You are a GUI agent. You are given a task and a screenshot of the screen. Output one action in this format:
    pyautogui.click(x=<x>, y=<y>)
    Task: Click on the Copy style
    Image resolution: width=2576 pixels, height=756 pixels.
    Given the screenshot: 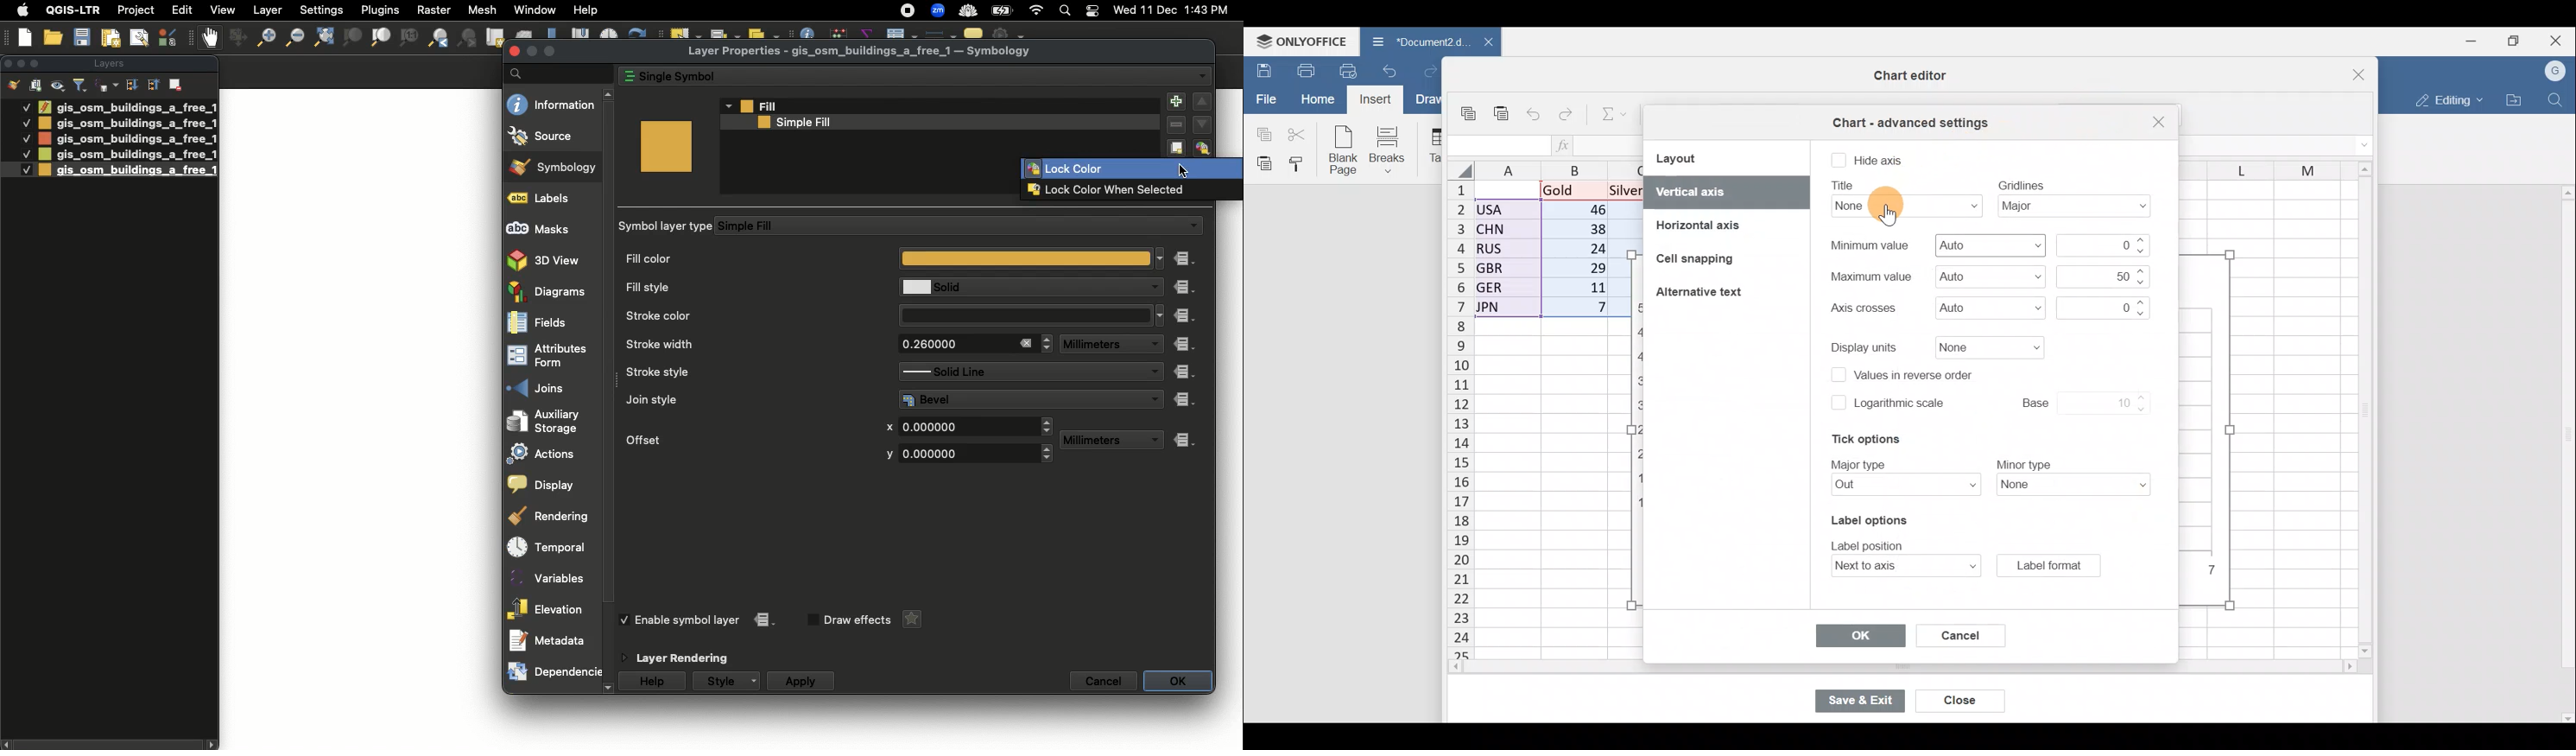 What is the action you would take?
    pyautogui.click(x=1300, y=165)
    